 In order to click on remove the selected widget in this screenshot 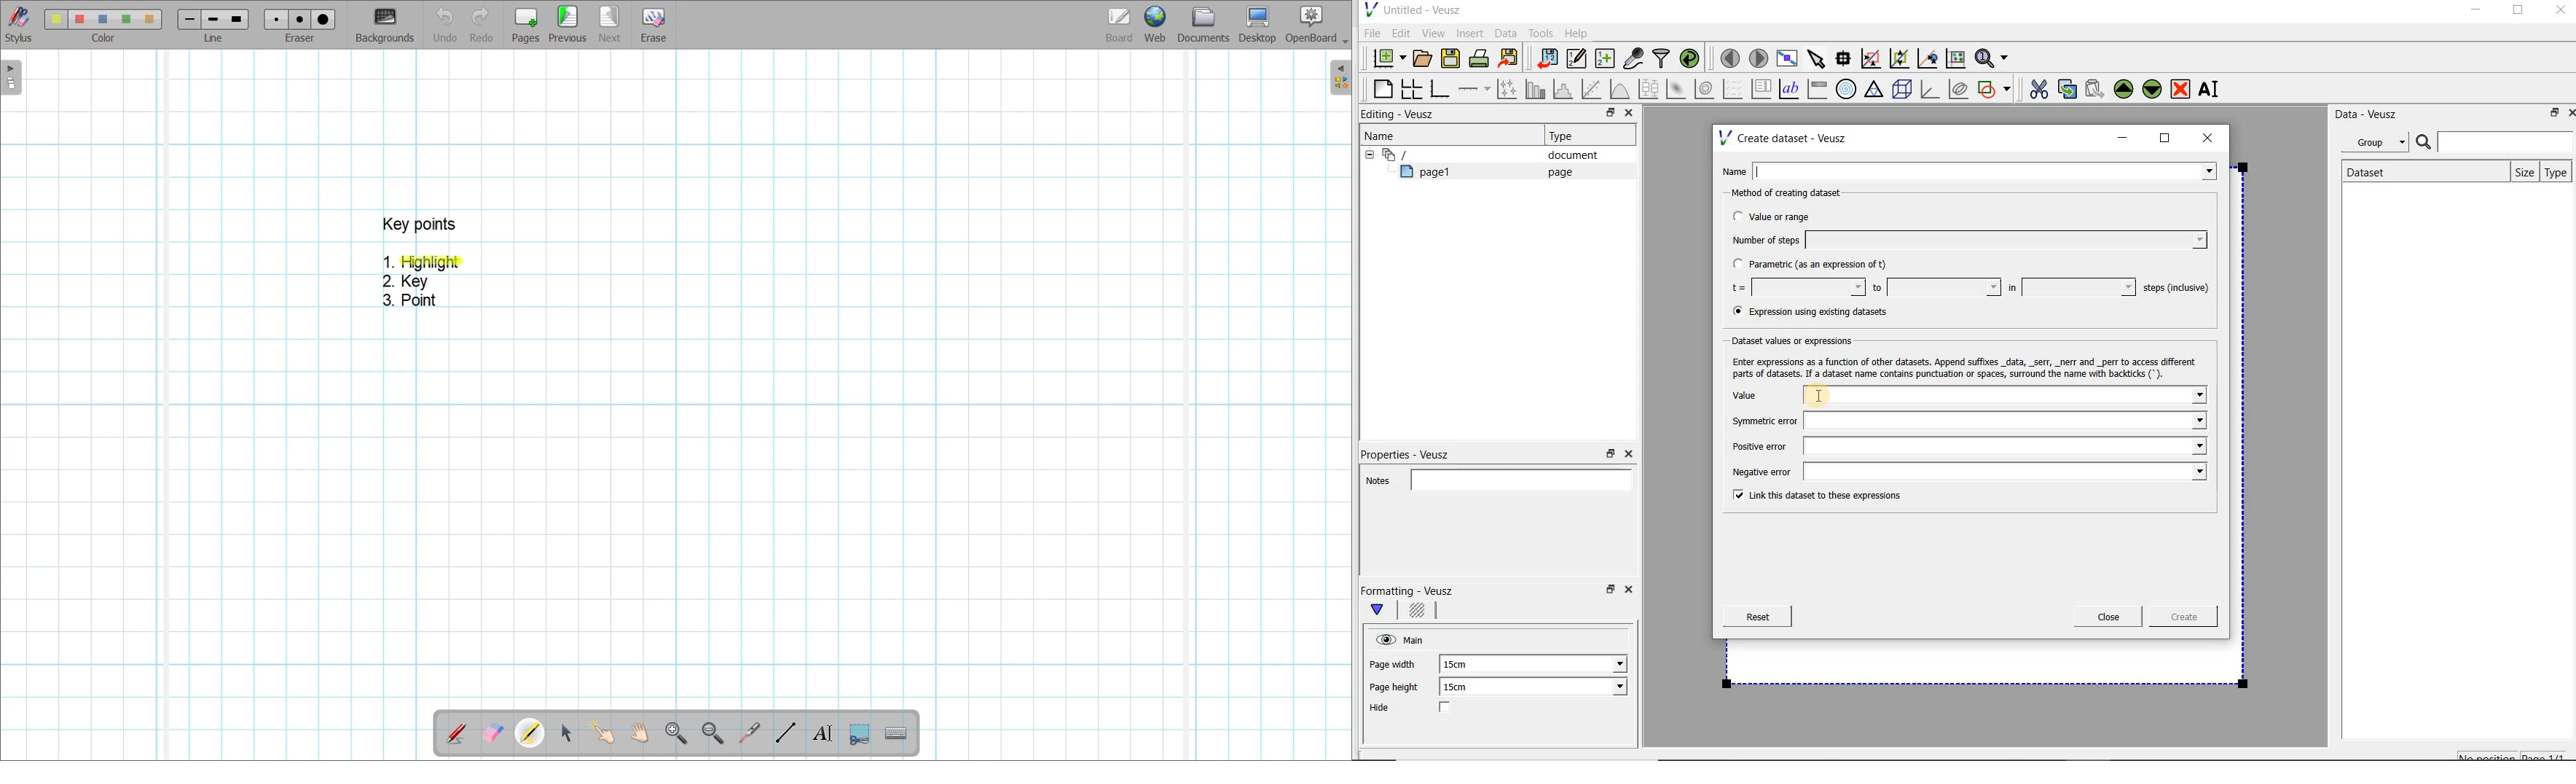, I will do `click(2181, 88)`.